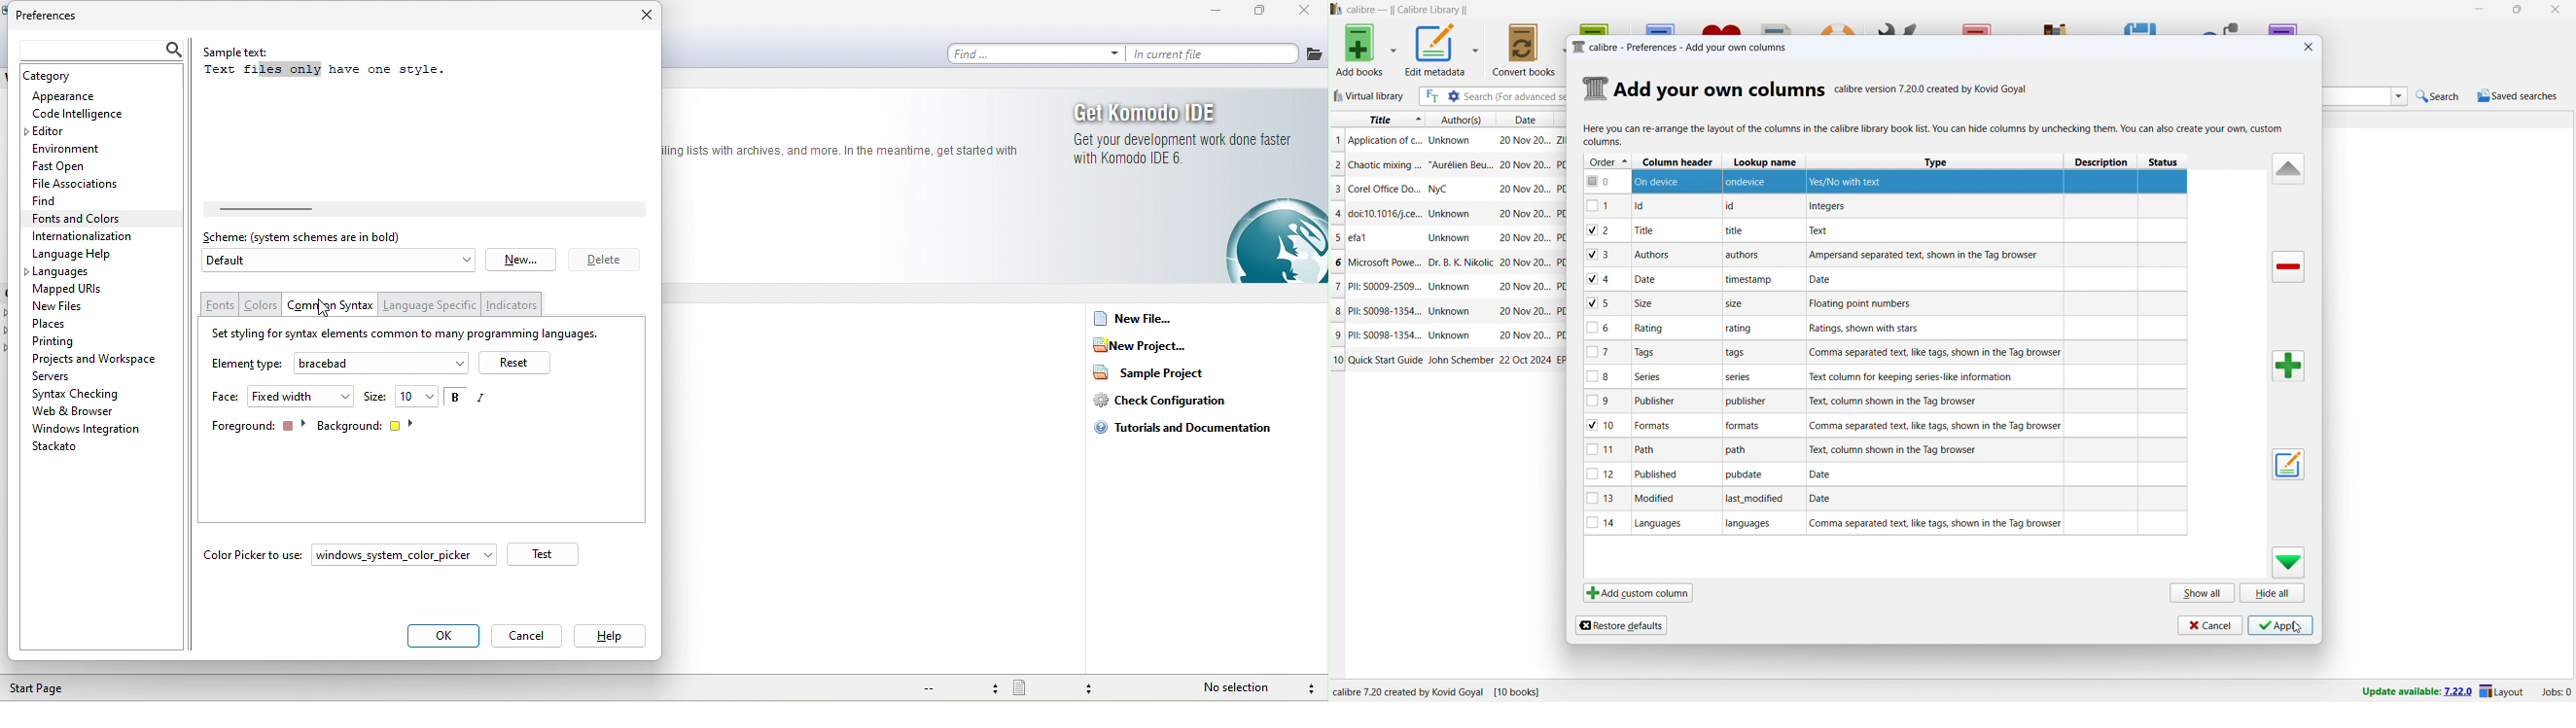 Image resolution: width=2576 pixels, height=728 pixels. Describe the element at coordinates (2556, 691) in the screenshot. I see `Jobs: 0` at that location.